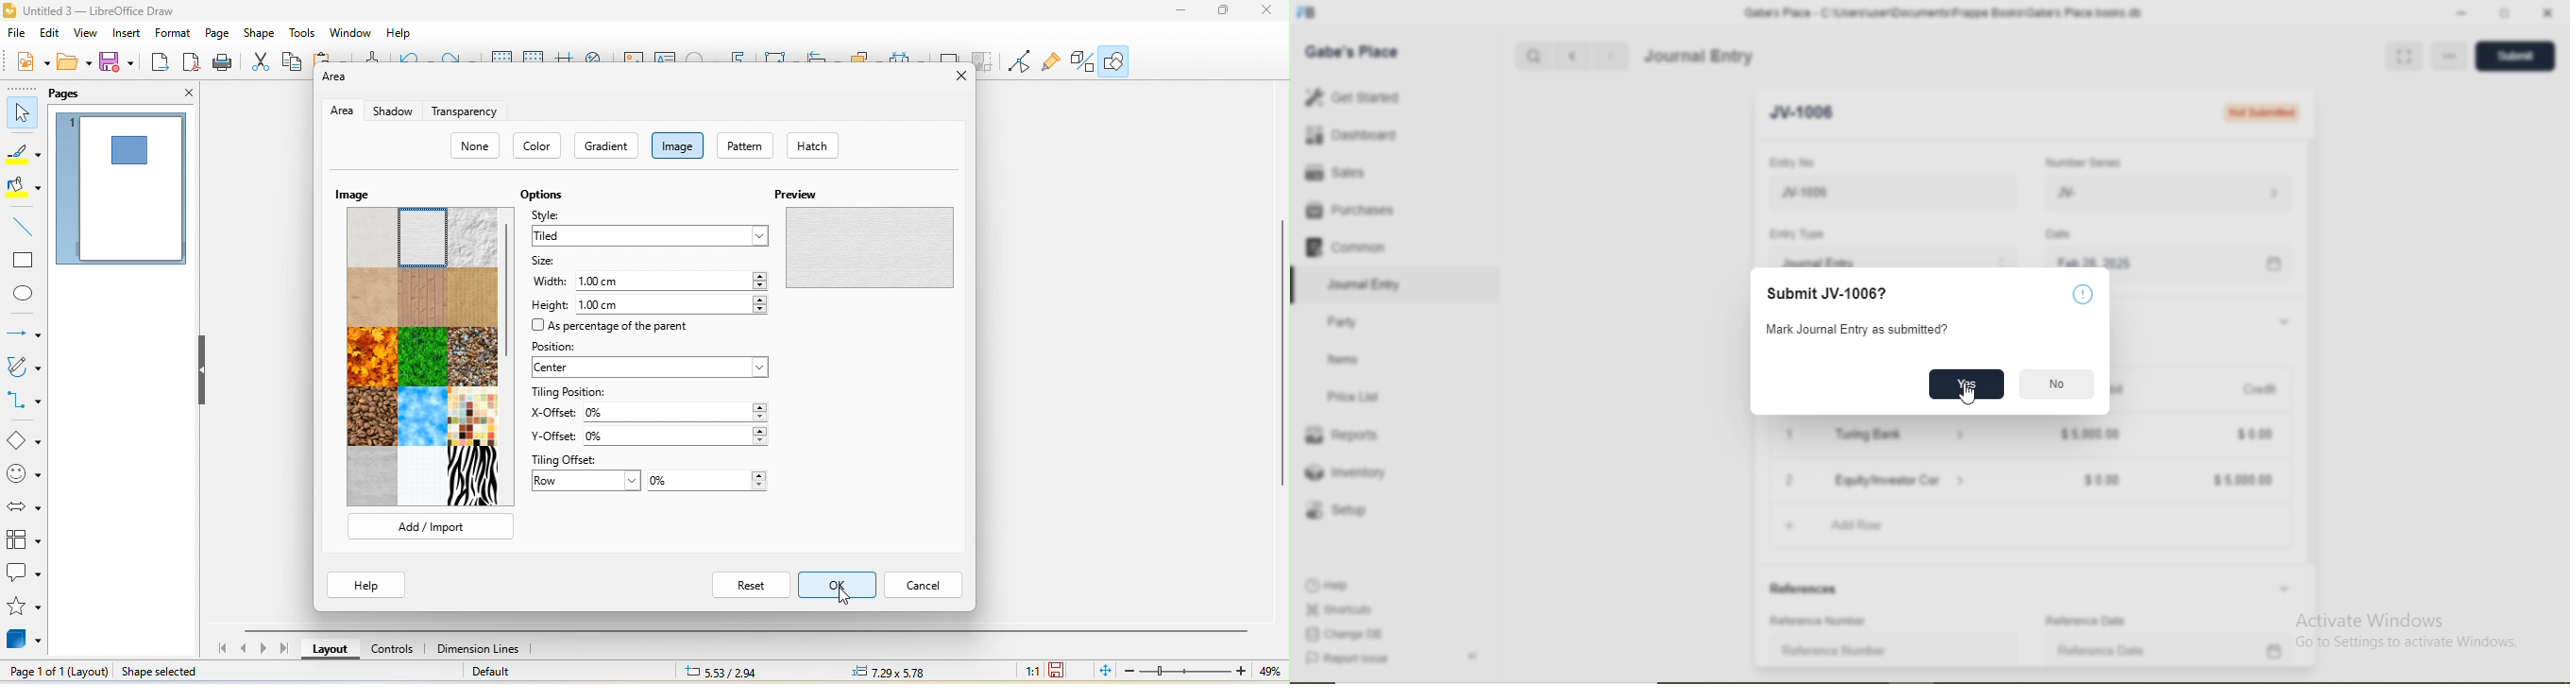 Image resolution: width=2576 pixels, height=700 pixels. What do you see at coordinates (2085, 621) in the screenshot?
I see `Reference Date` at bounding box center [2085, 621].